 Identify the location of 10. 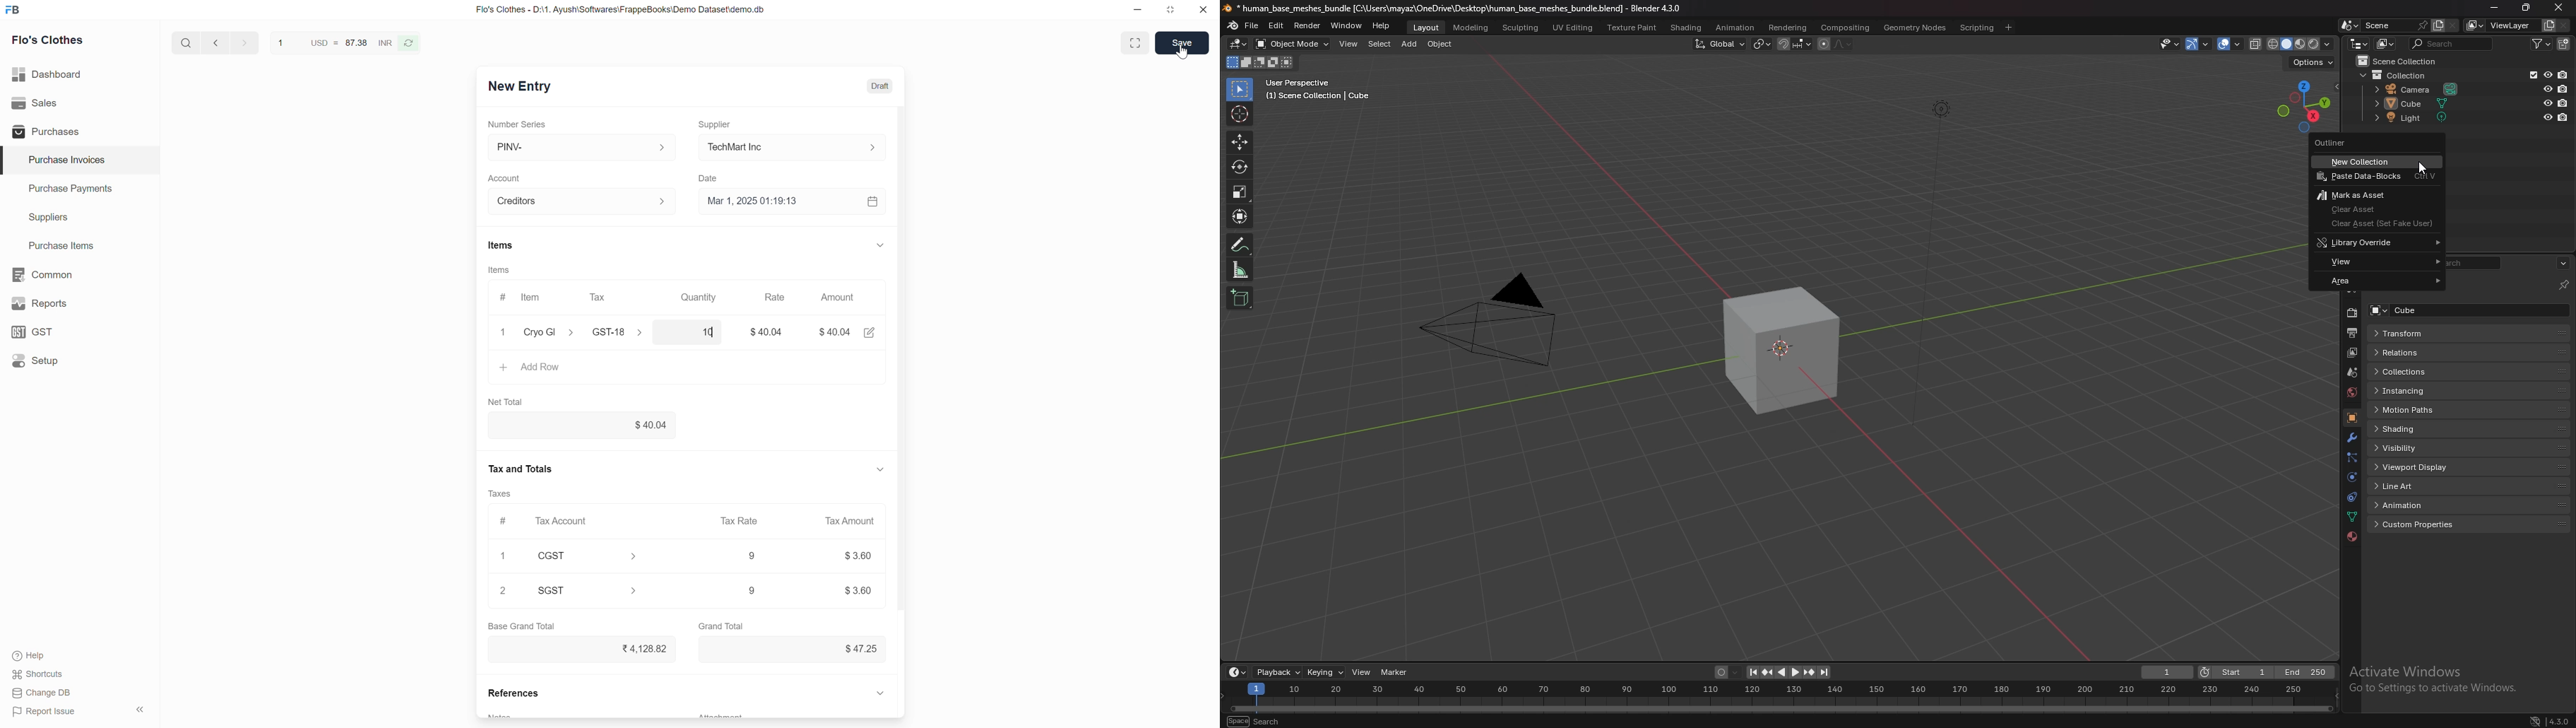
(690, 331).